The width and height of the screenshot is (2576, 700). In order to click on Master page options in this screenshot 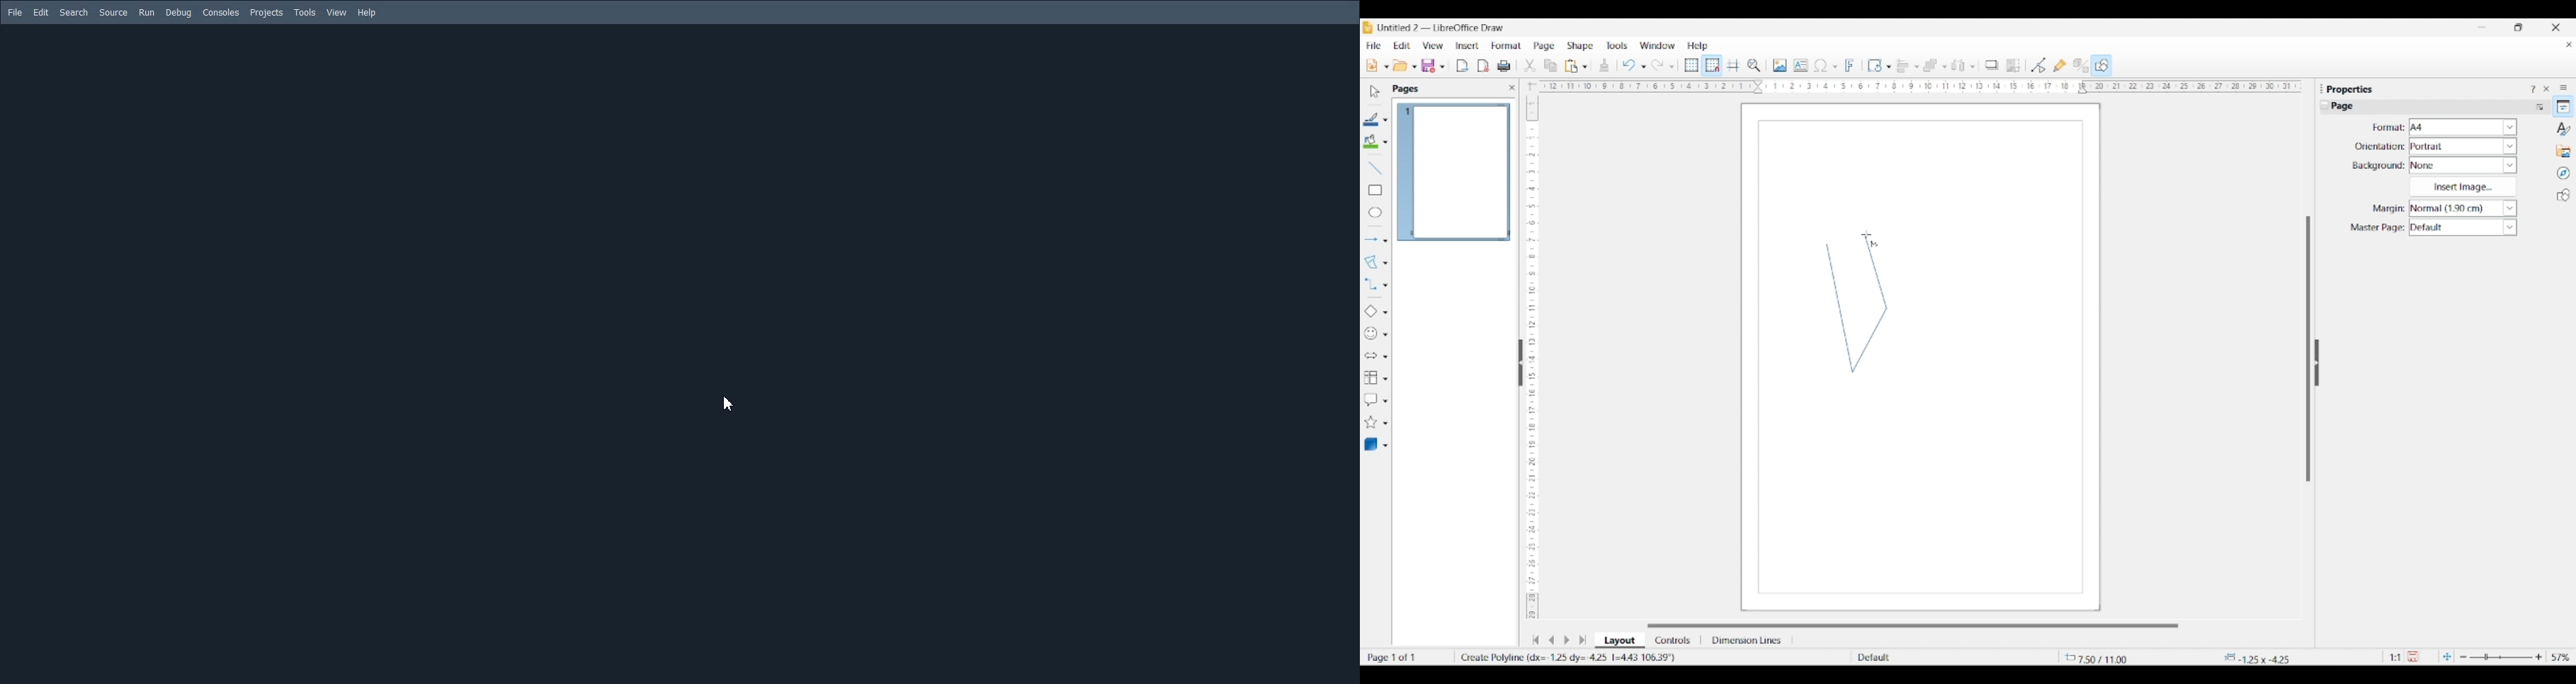, I will do `click(2463, 227)`.